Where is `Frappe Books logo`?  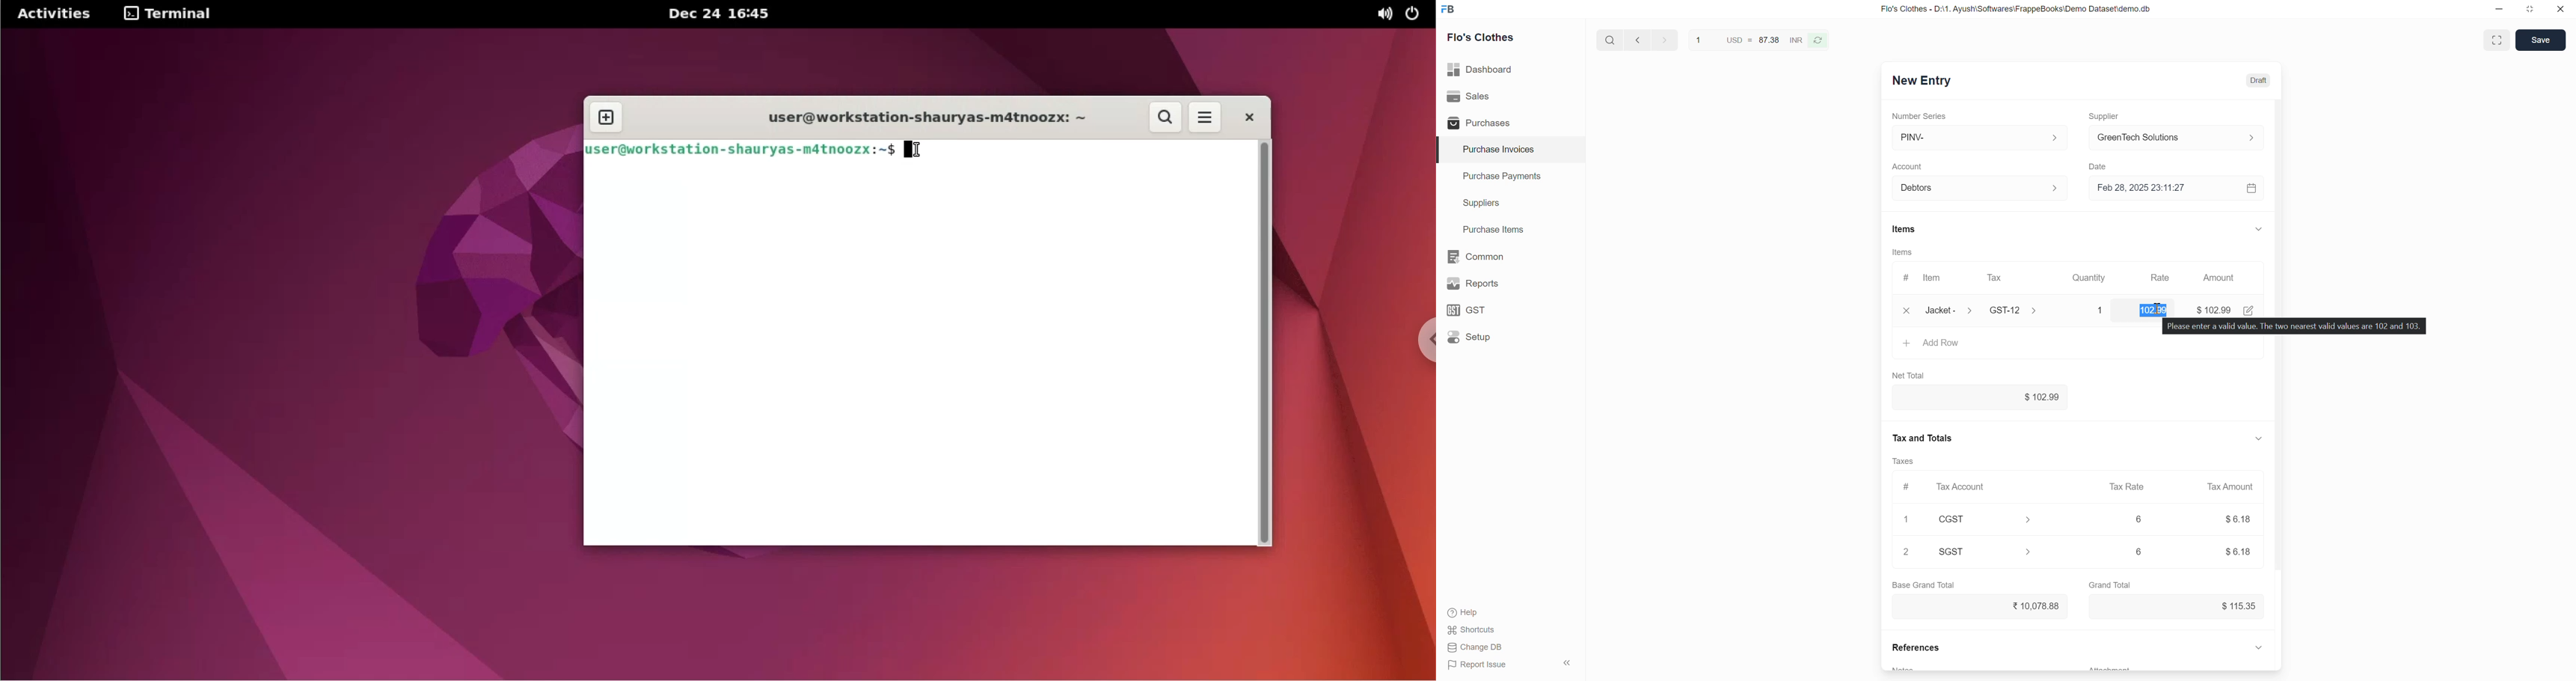
Frappe Books logo is located at coordinates (1447, 9).